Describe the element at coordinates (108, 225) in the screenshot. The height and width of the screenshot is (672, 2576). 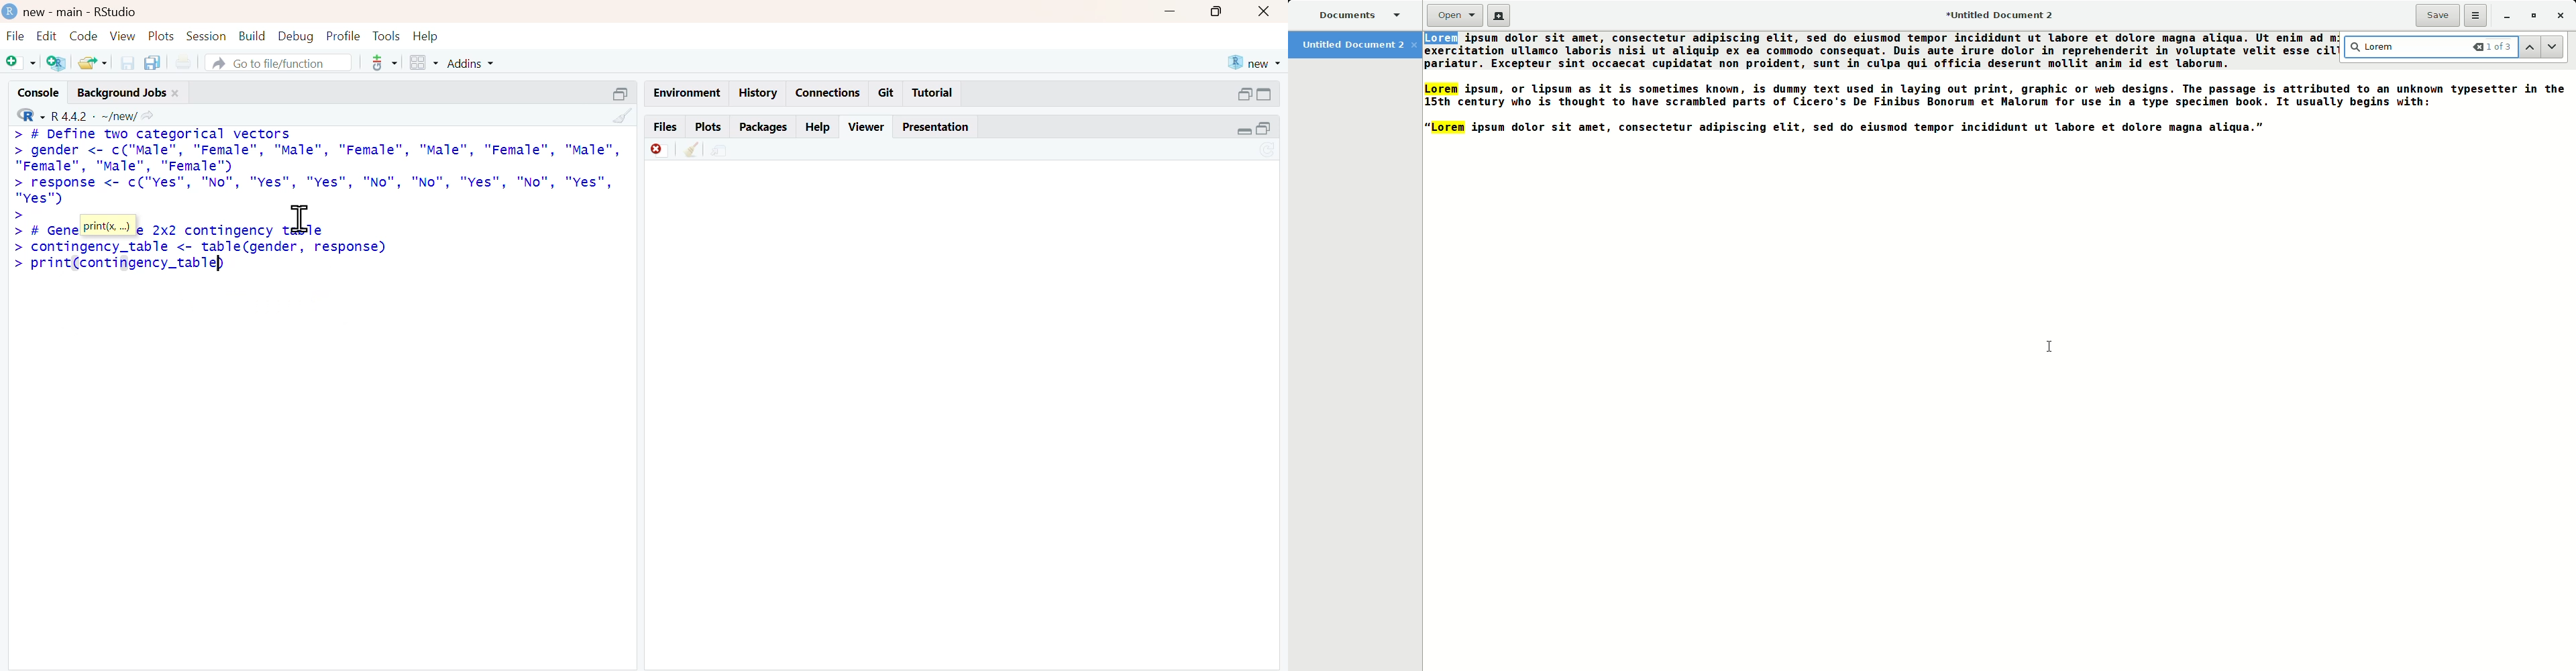
I see `print(x, ...)` at that location.